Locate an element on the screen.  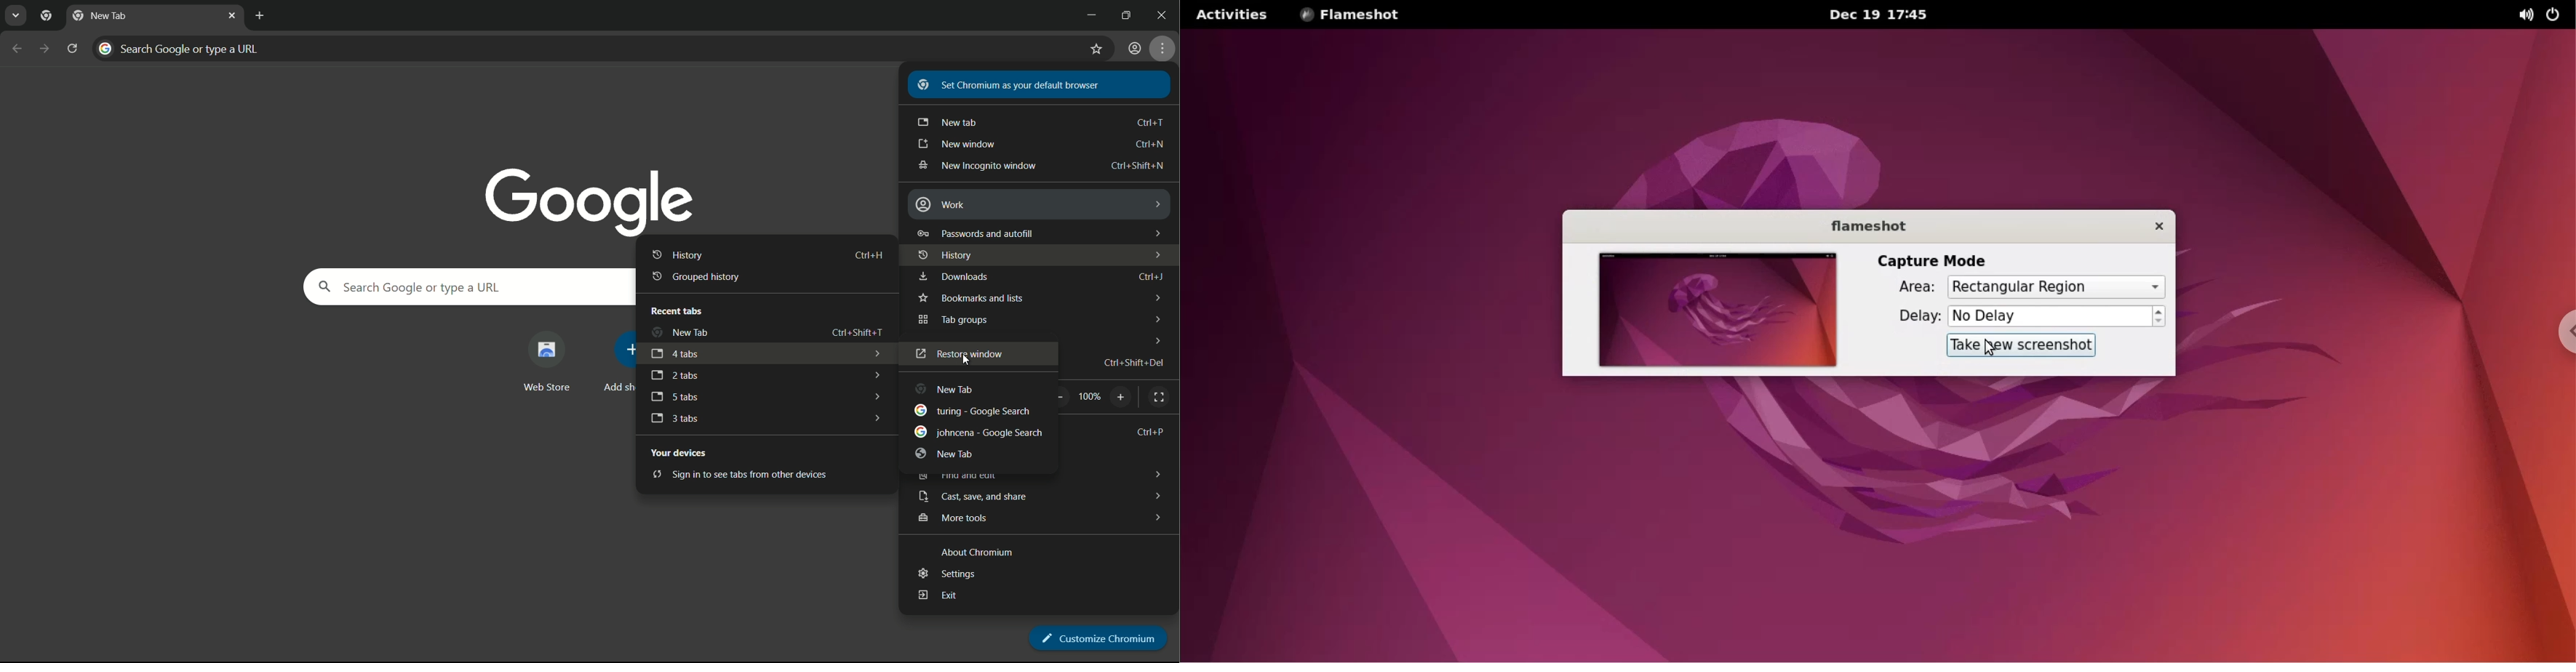
dropdown arrows is located at coordinates (1157, 339).